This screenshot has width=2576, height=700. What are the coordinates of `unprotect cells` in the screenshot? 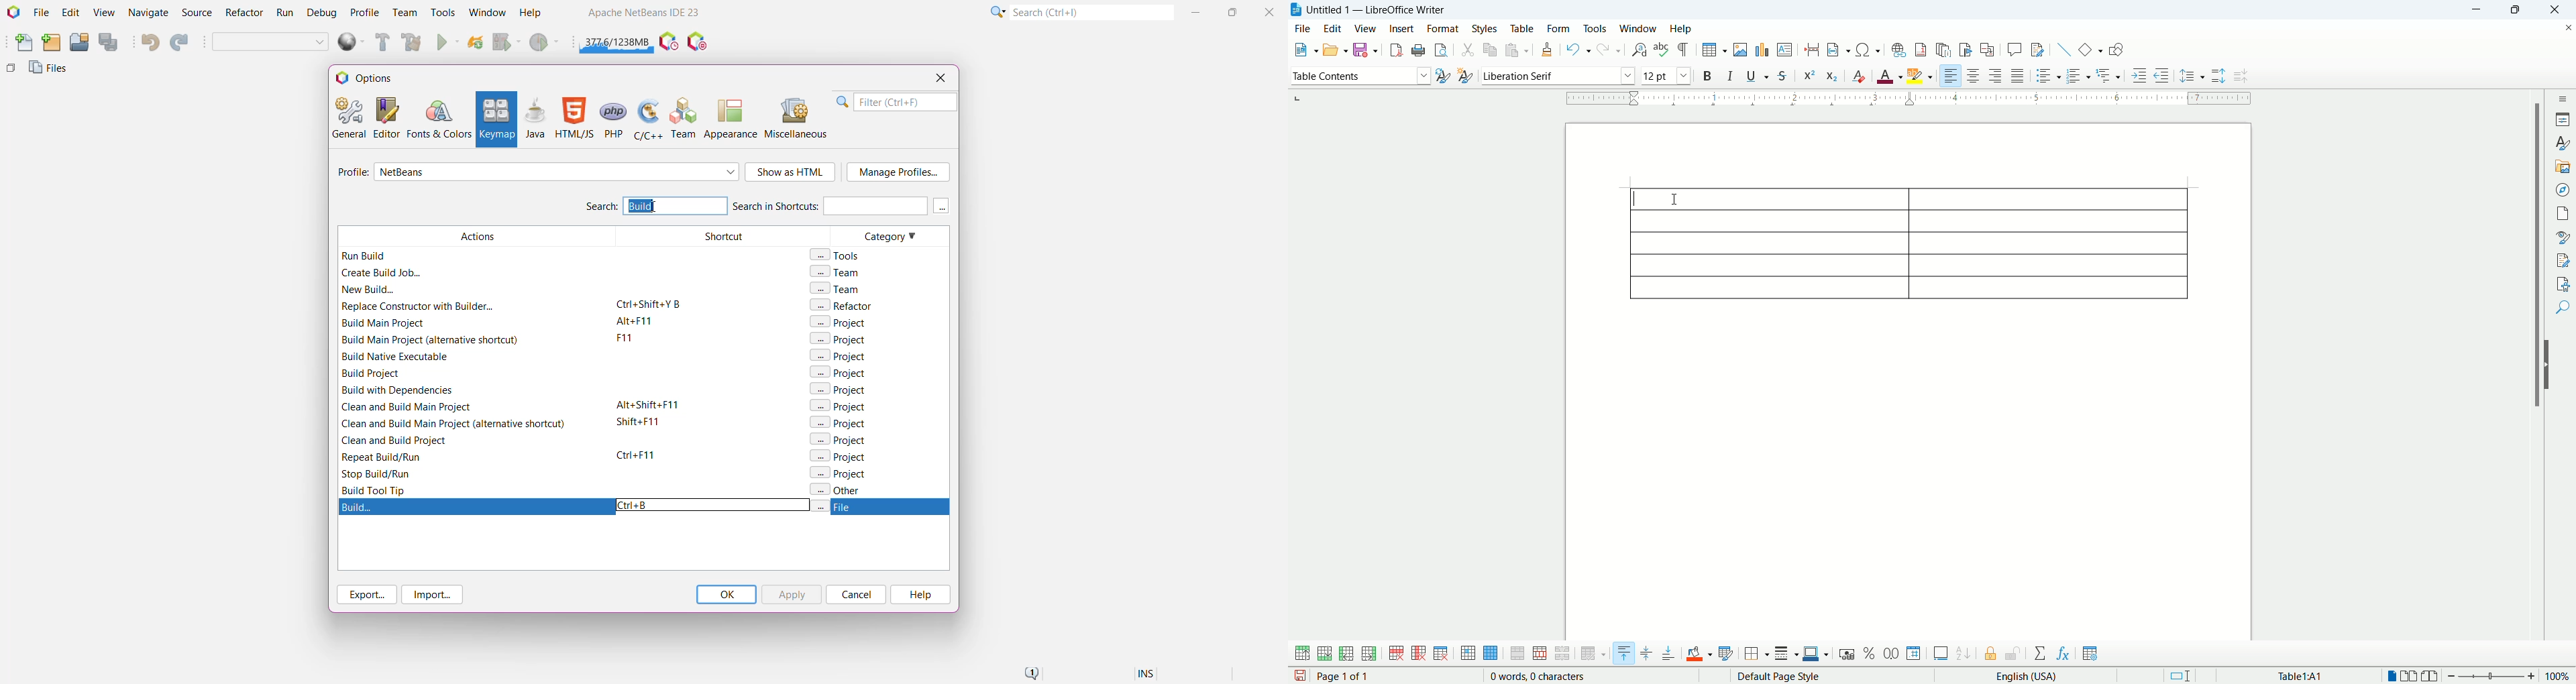 It's located at (2012, 654).